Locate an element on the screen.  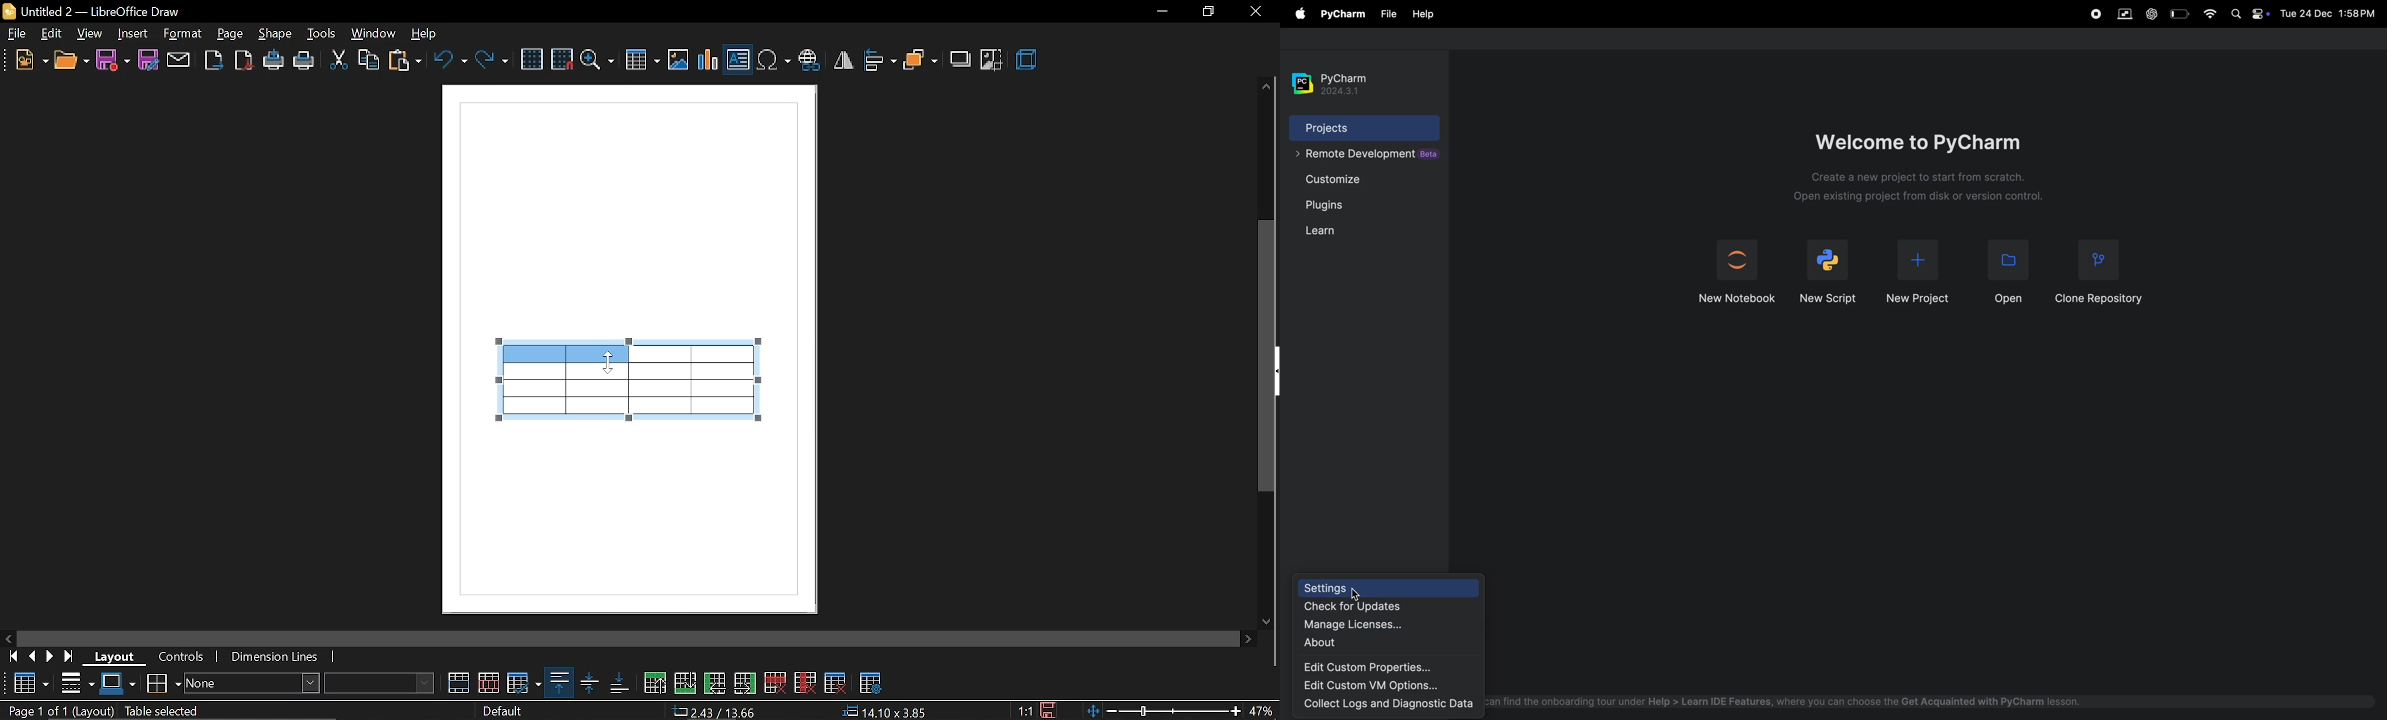
insert chart is located at coordinates (708, 58).